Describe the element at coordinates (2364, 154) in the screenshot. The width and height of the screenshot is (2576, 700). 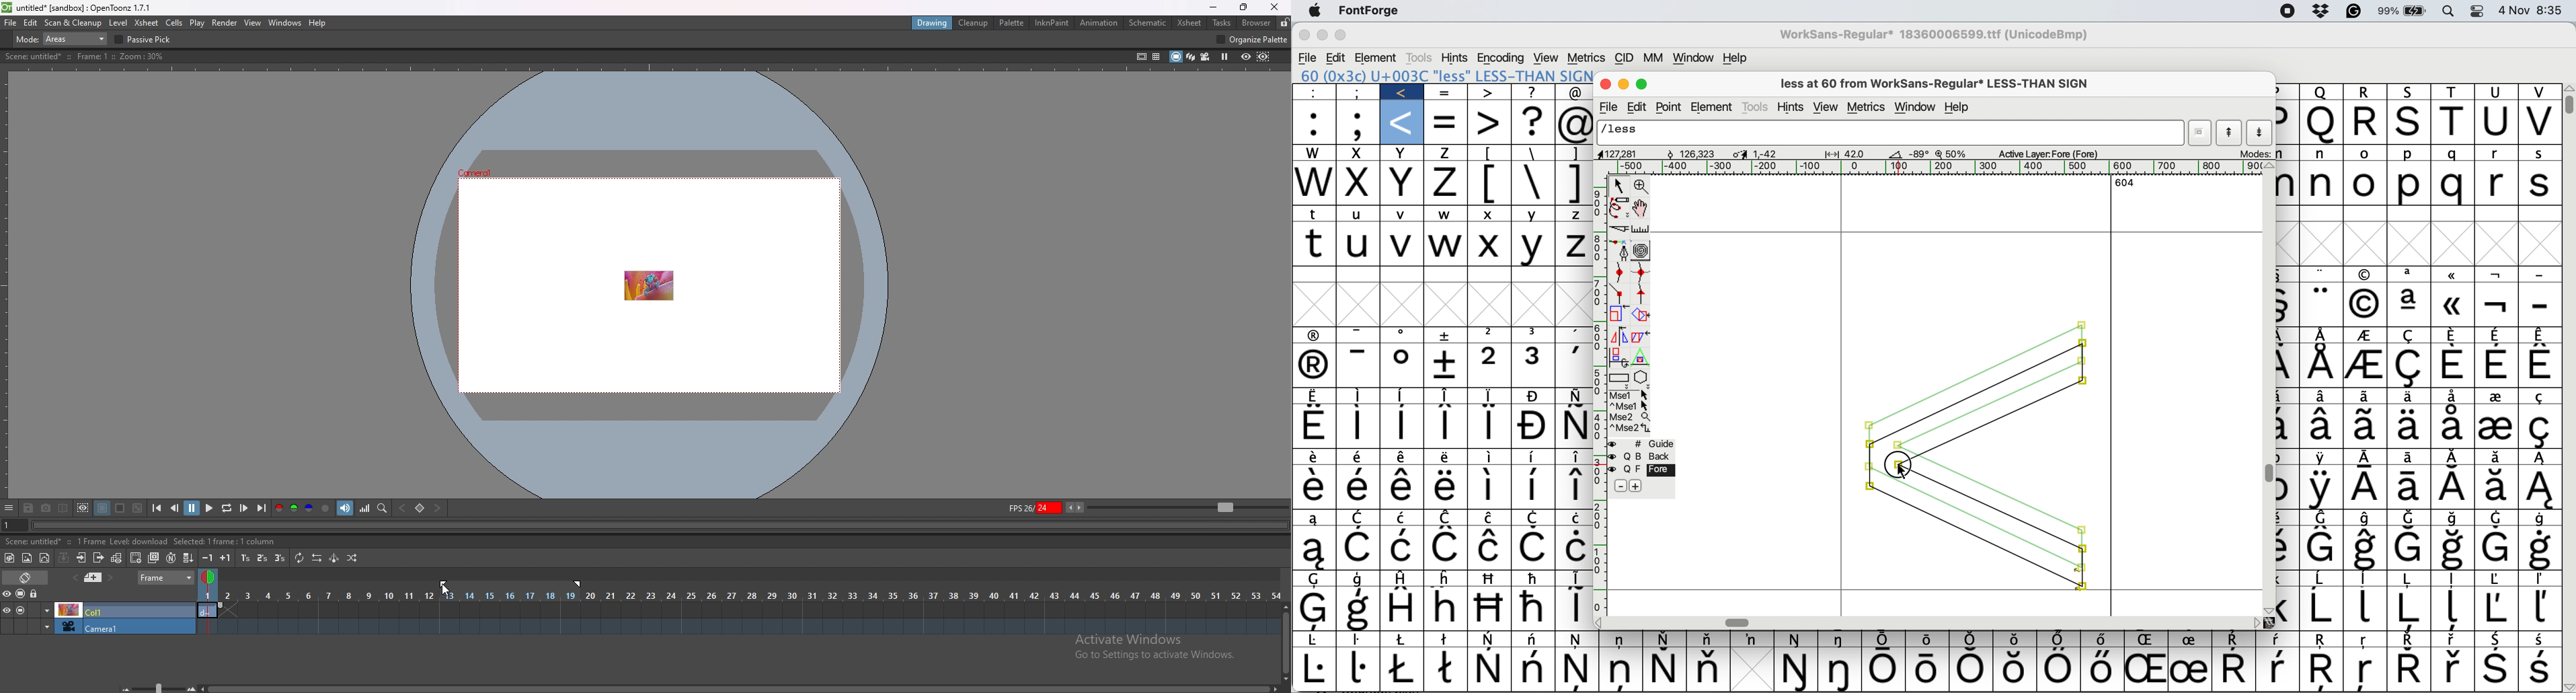
I see `o` at that location.